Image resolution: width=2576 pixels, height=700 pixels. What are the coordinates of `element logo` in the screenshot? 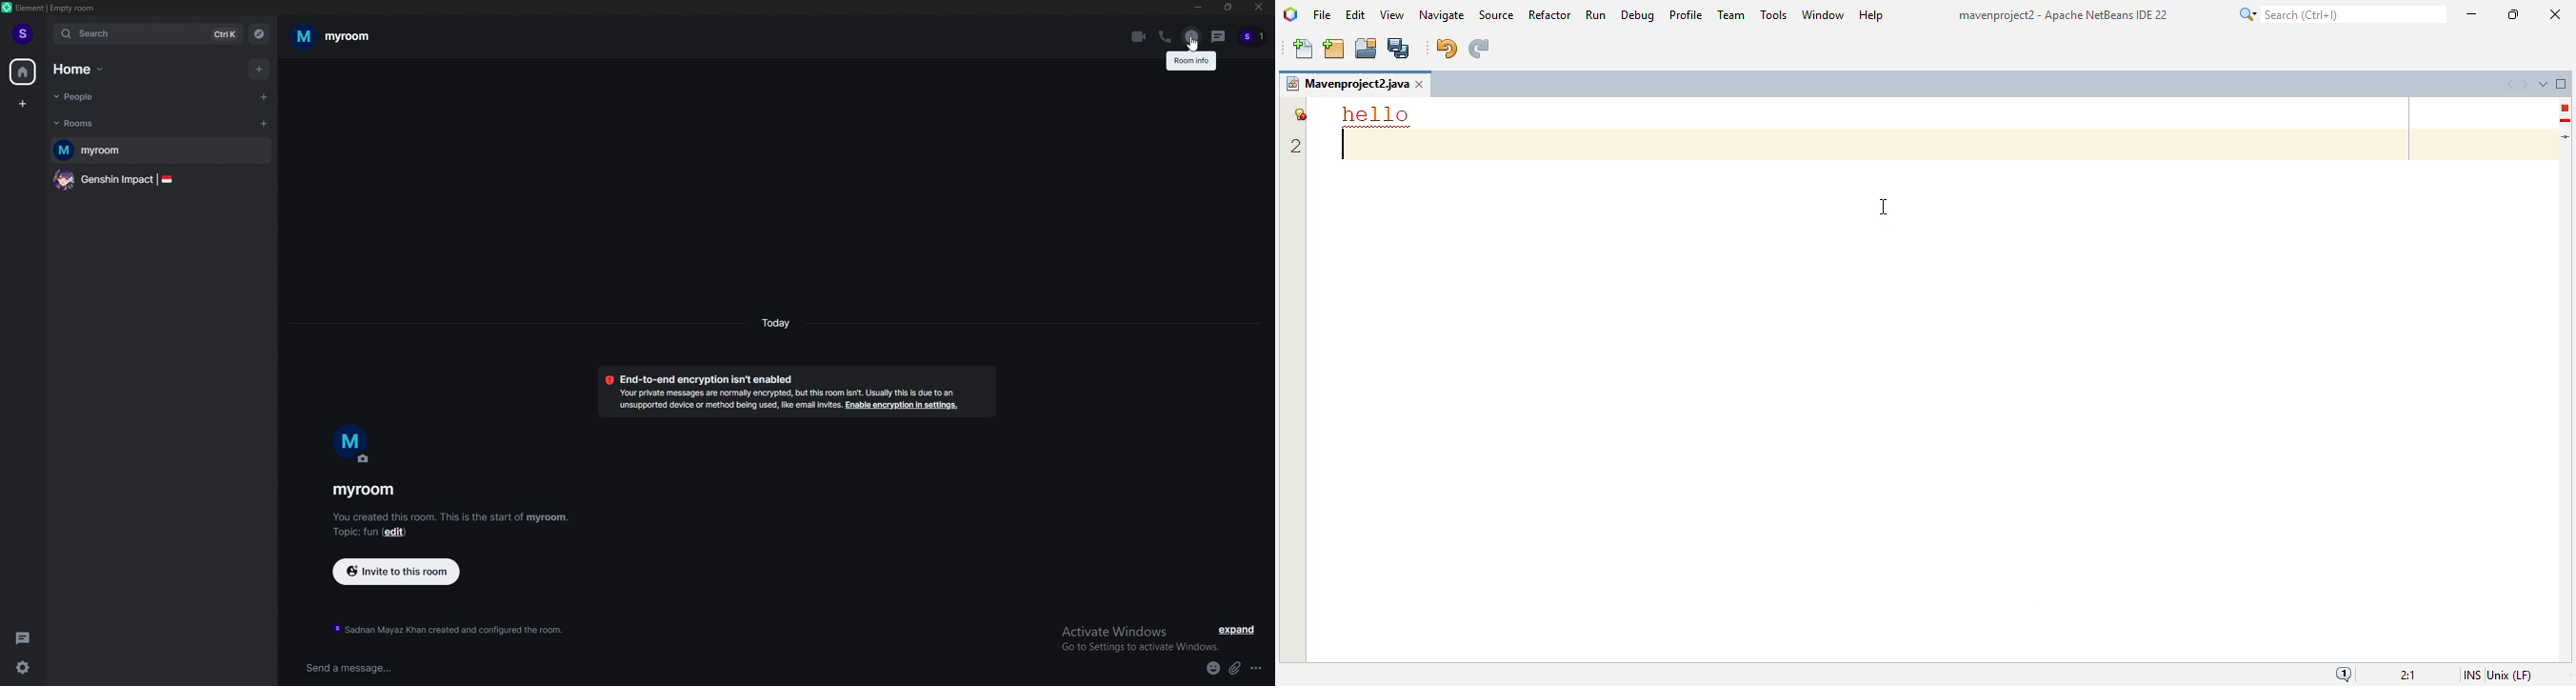 It's located at (8, 8).